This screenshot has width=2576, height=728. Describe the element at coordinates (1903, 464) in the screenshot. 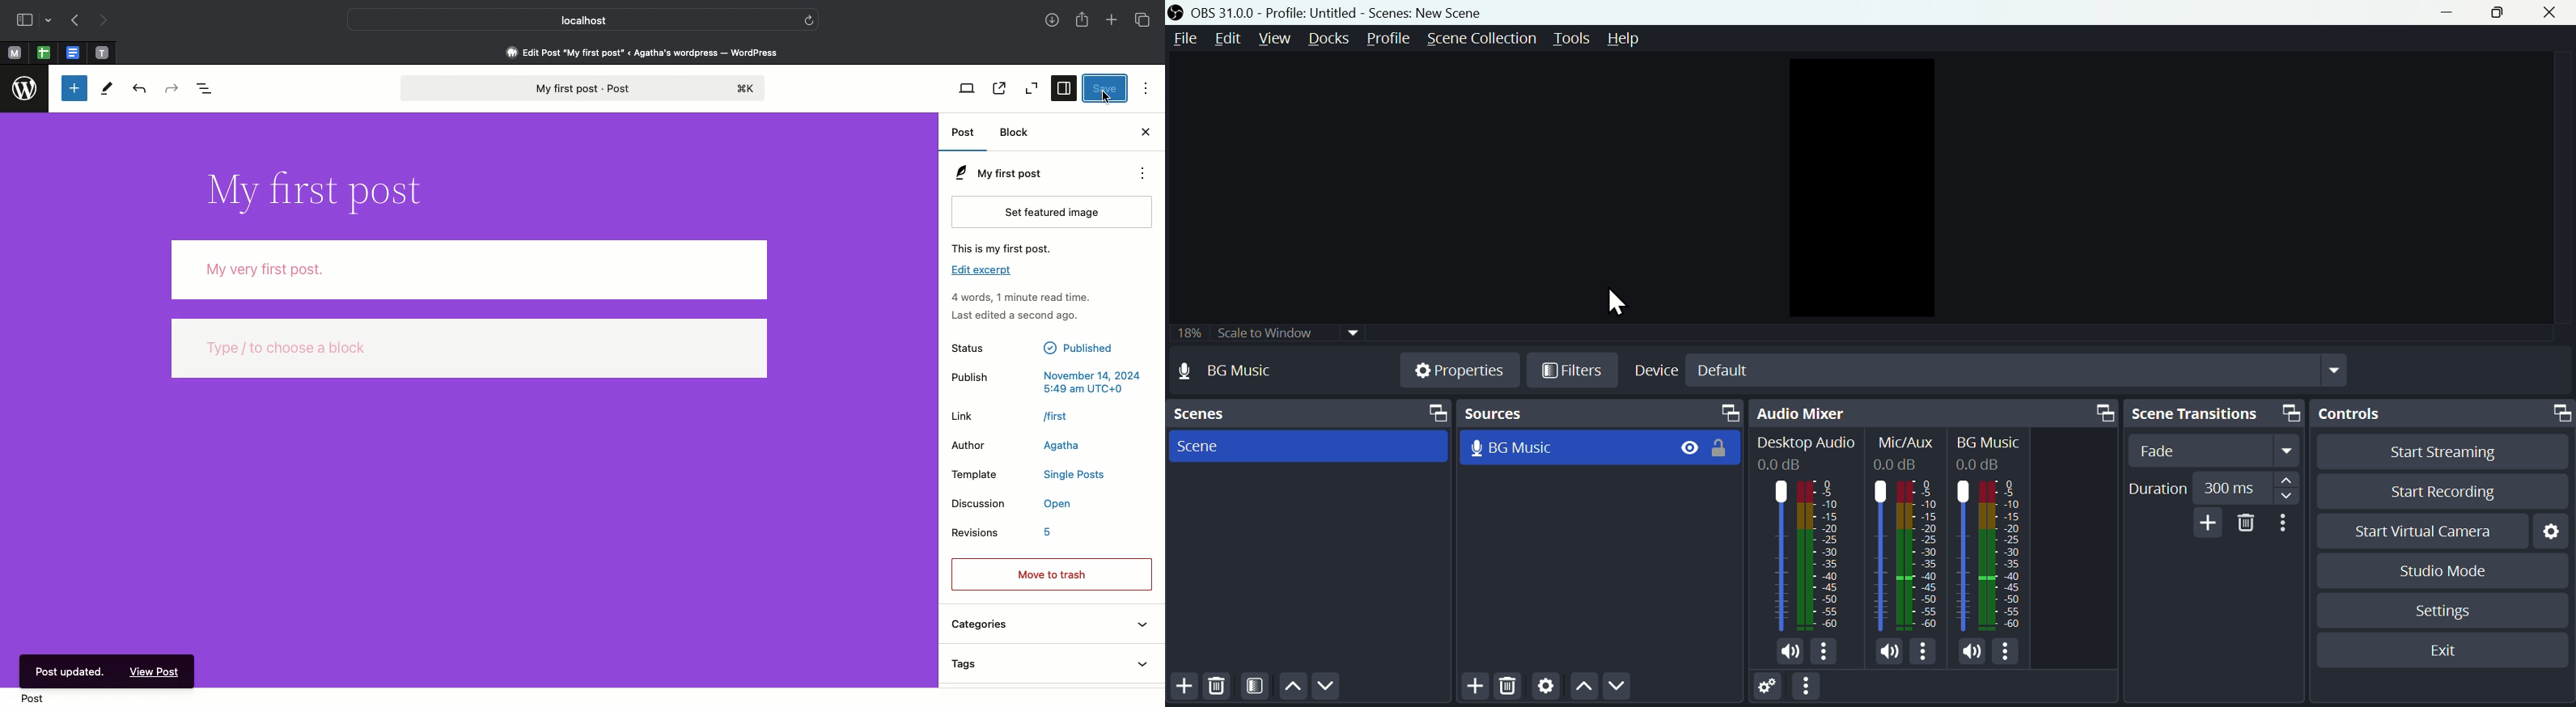

I see `` at that location.